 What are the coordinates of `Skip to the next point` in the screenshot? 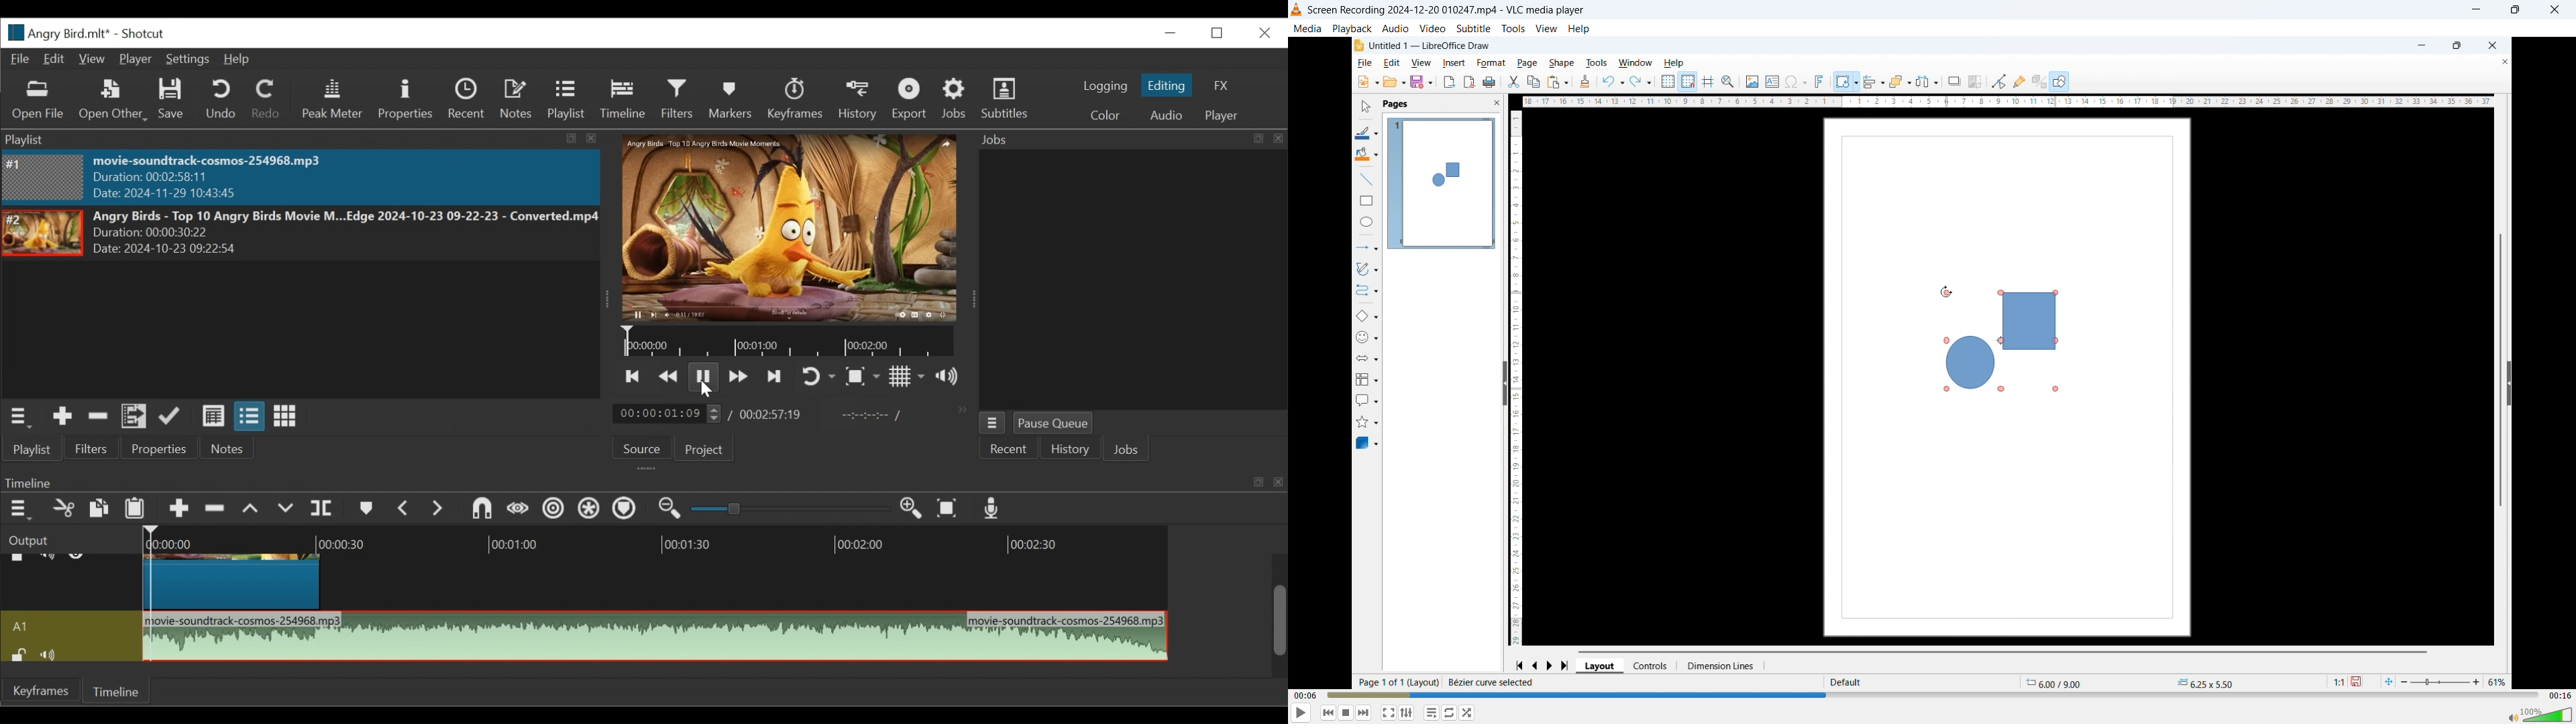 It's located at (634, 377).